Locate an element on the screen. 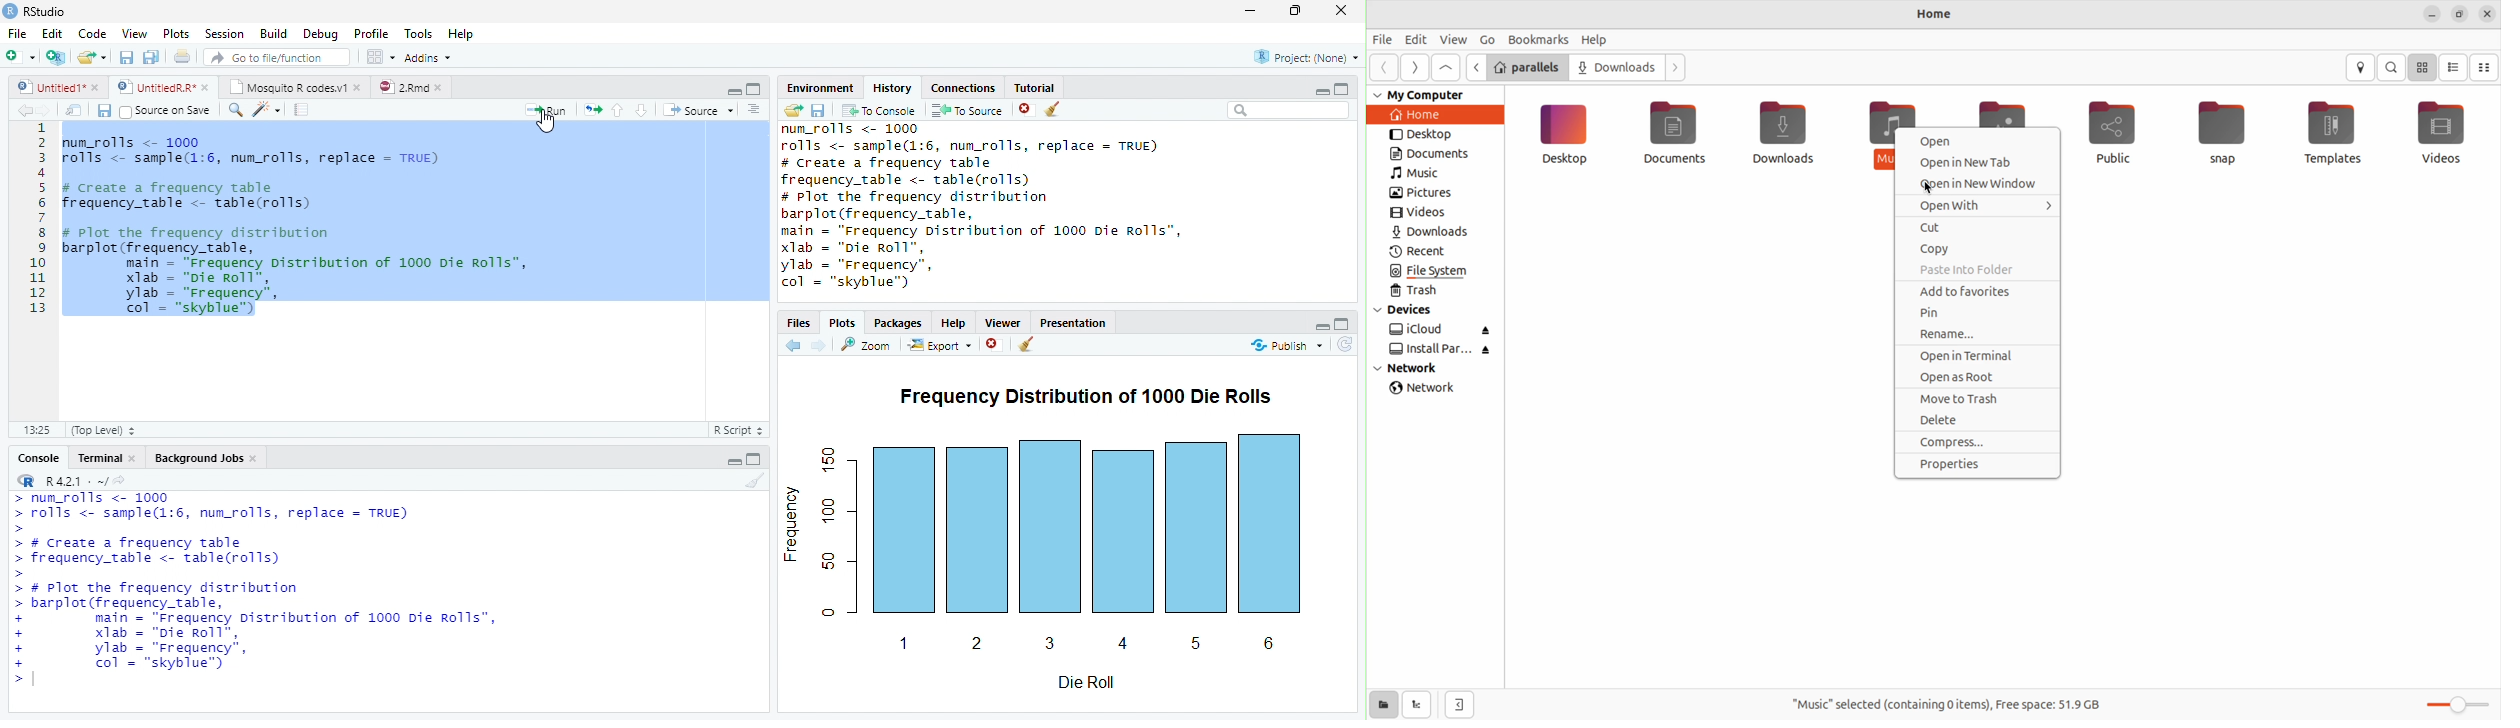  Environment is located at coordinates (821, 87).